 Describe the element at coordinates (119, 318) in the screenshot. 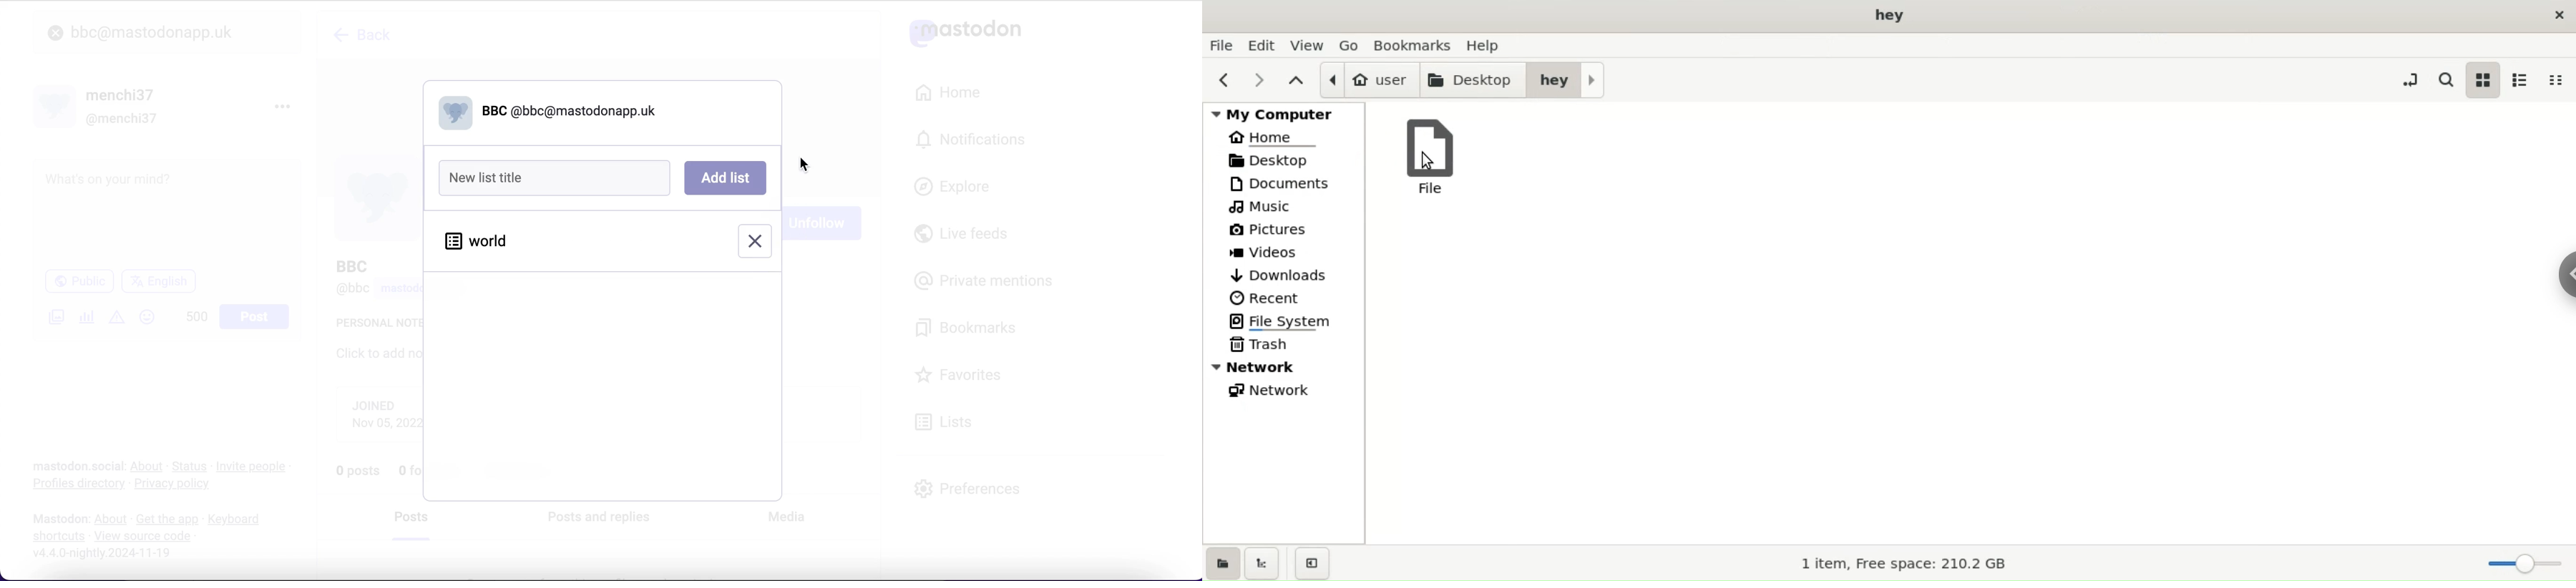

I see `add content warning` at that location.